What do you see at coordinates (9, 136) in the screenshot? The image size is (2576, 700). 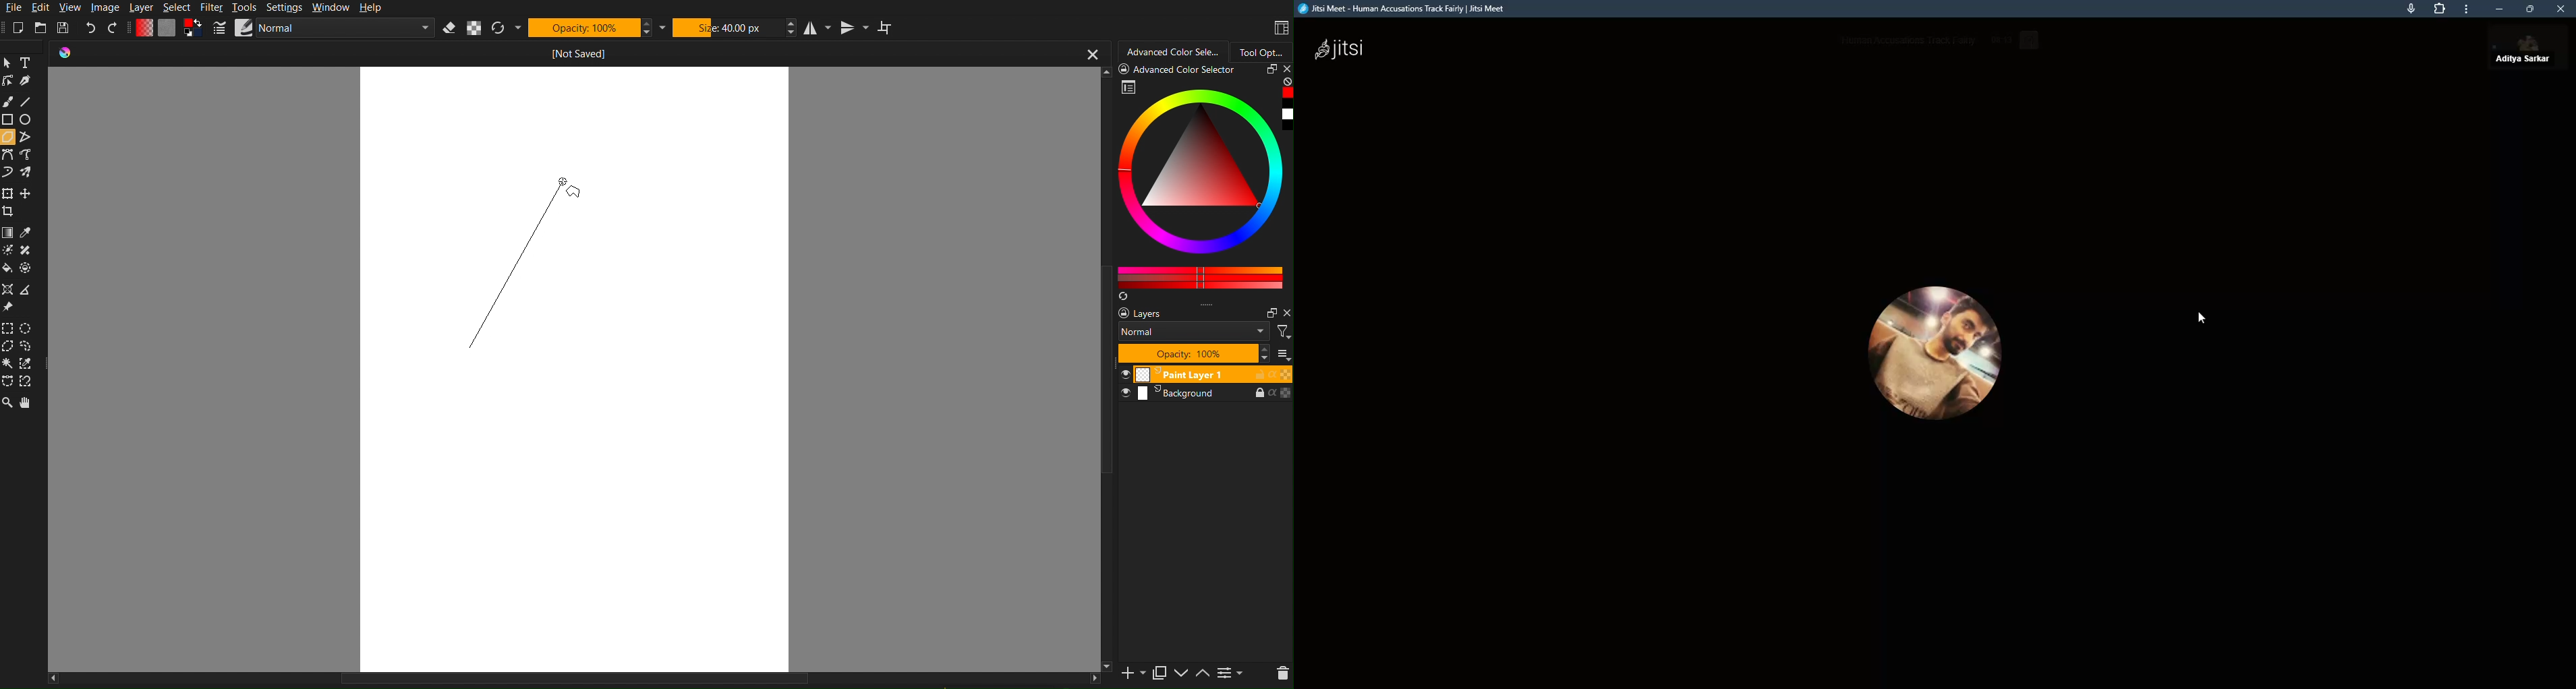 I see `polygon tool` at bounding box center [9, 136].